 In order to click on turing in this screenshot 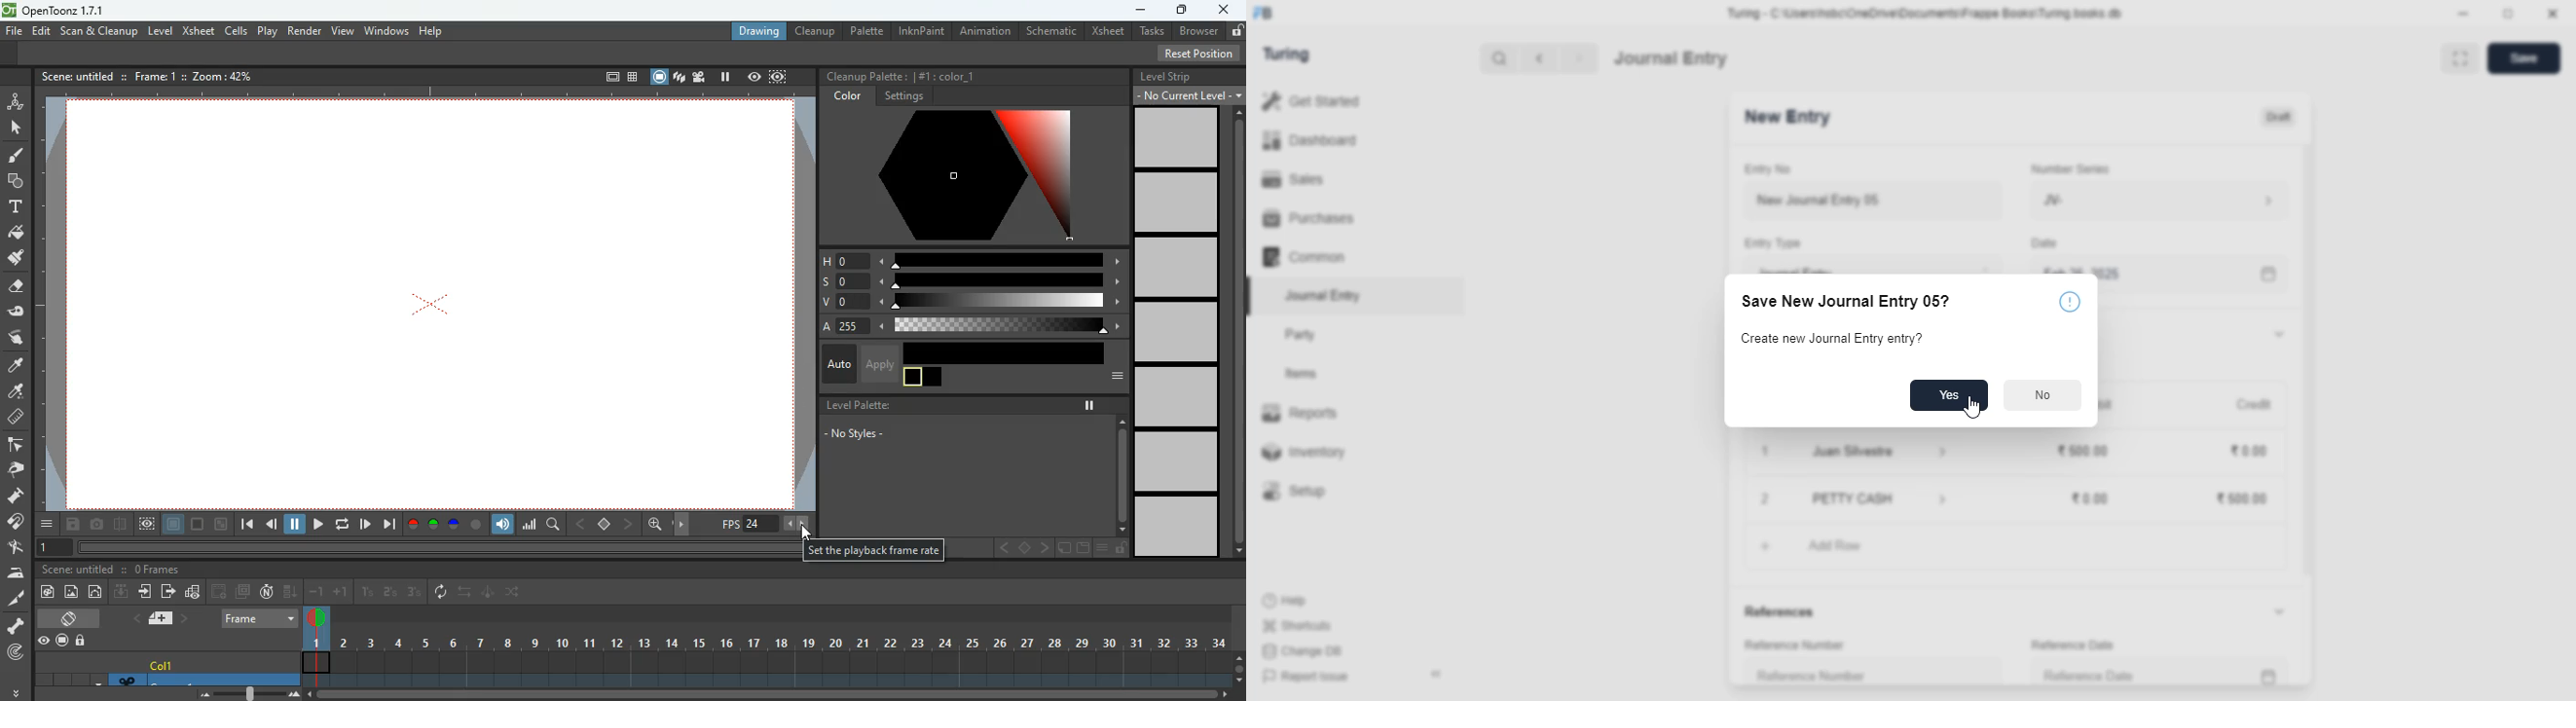, I will do `click(1287, 55)`.